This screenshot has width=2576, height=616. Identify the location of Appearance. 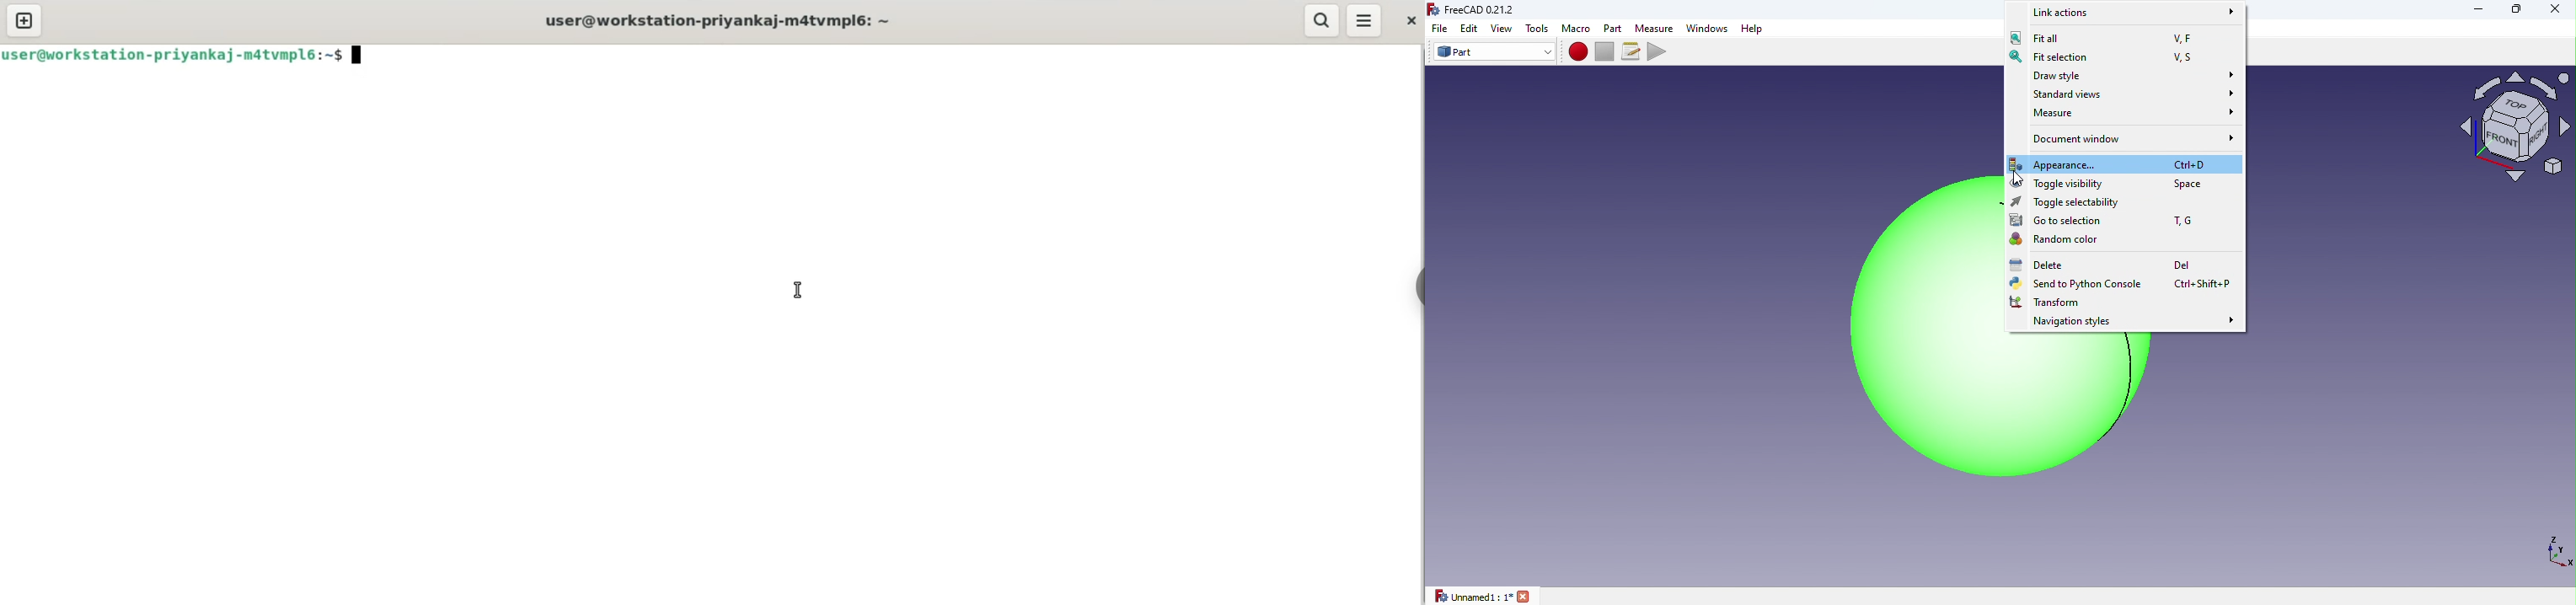
(2121, 163).